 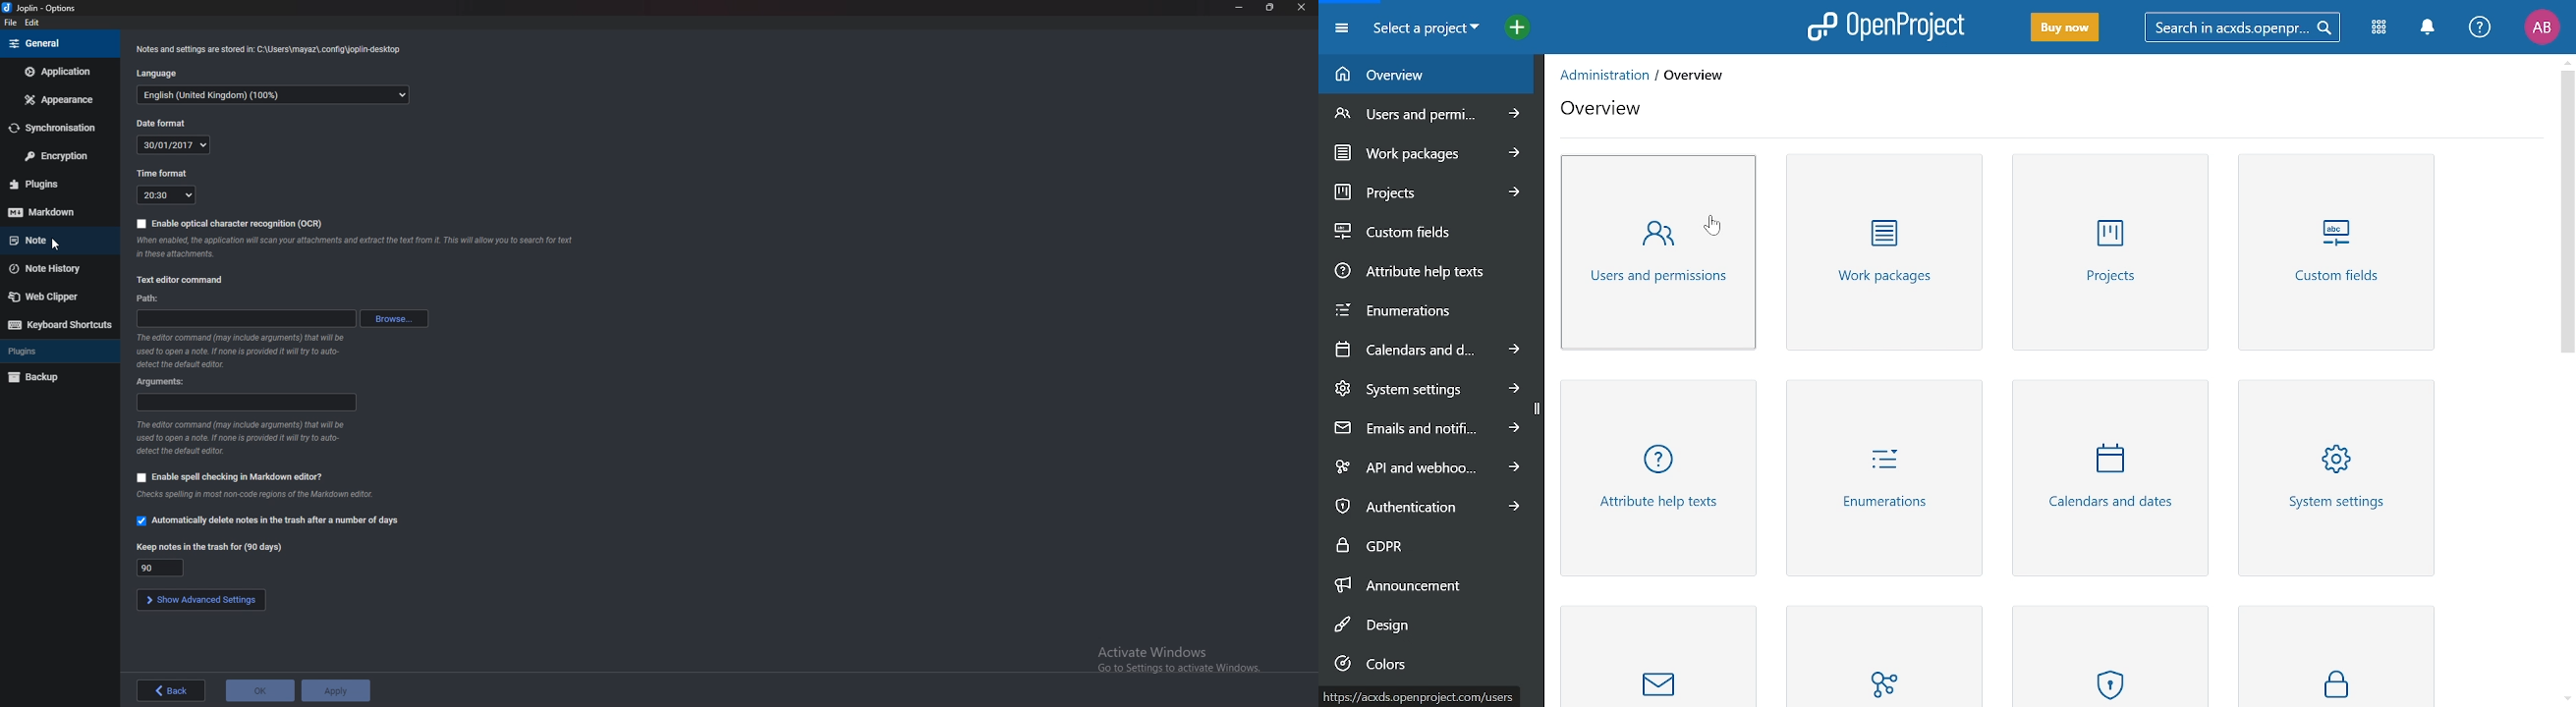 I want to click on ok, so click(x=260, y=691).